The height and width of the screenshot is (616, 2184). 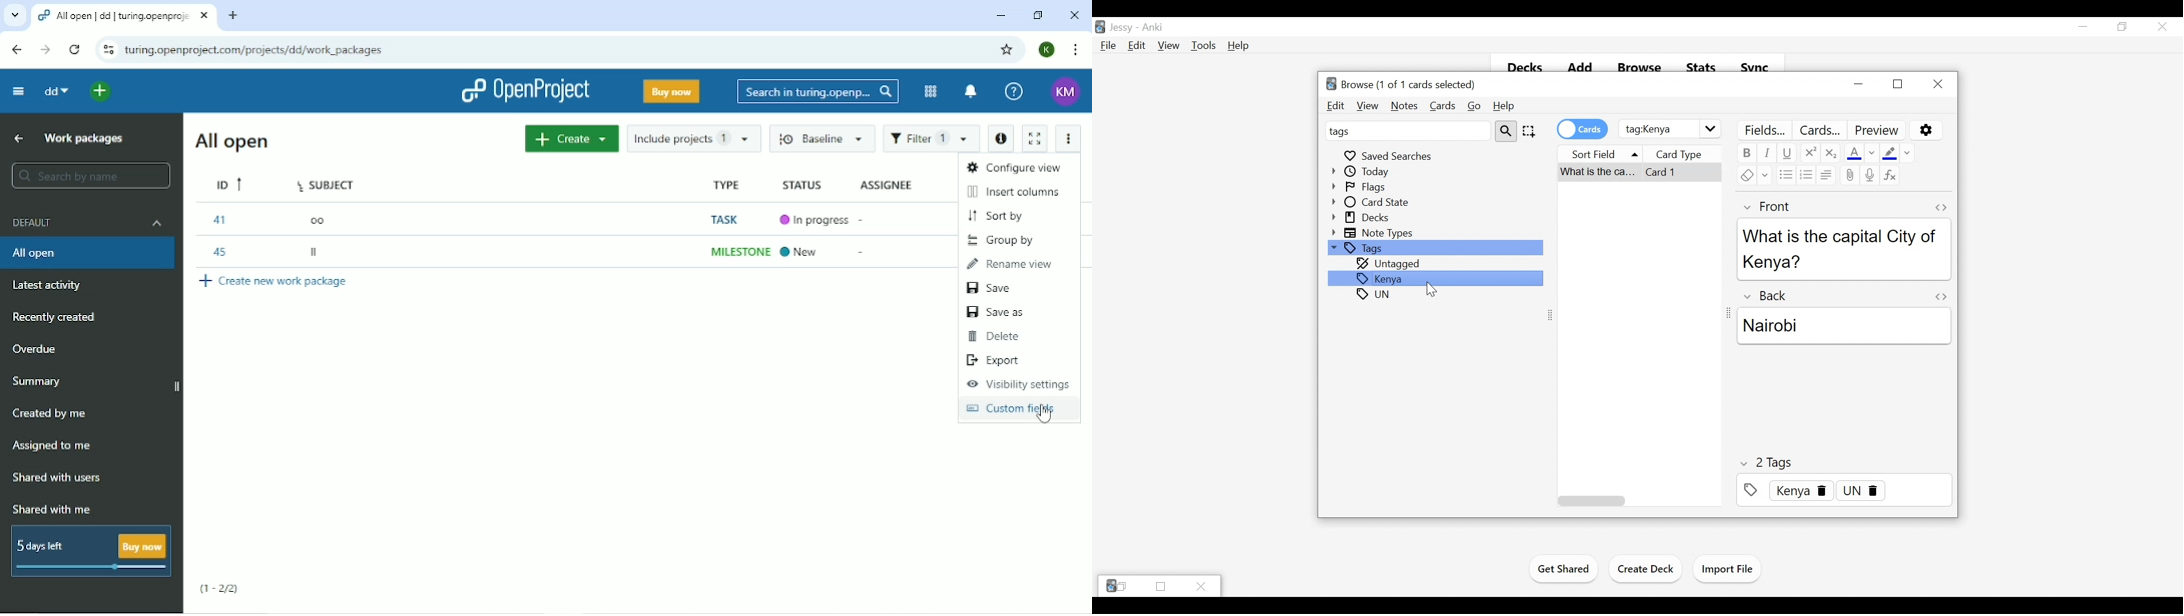 I want to click on Anki, so click(x=1152, y=28).